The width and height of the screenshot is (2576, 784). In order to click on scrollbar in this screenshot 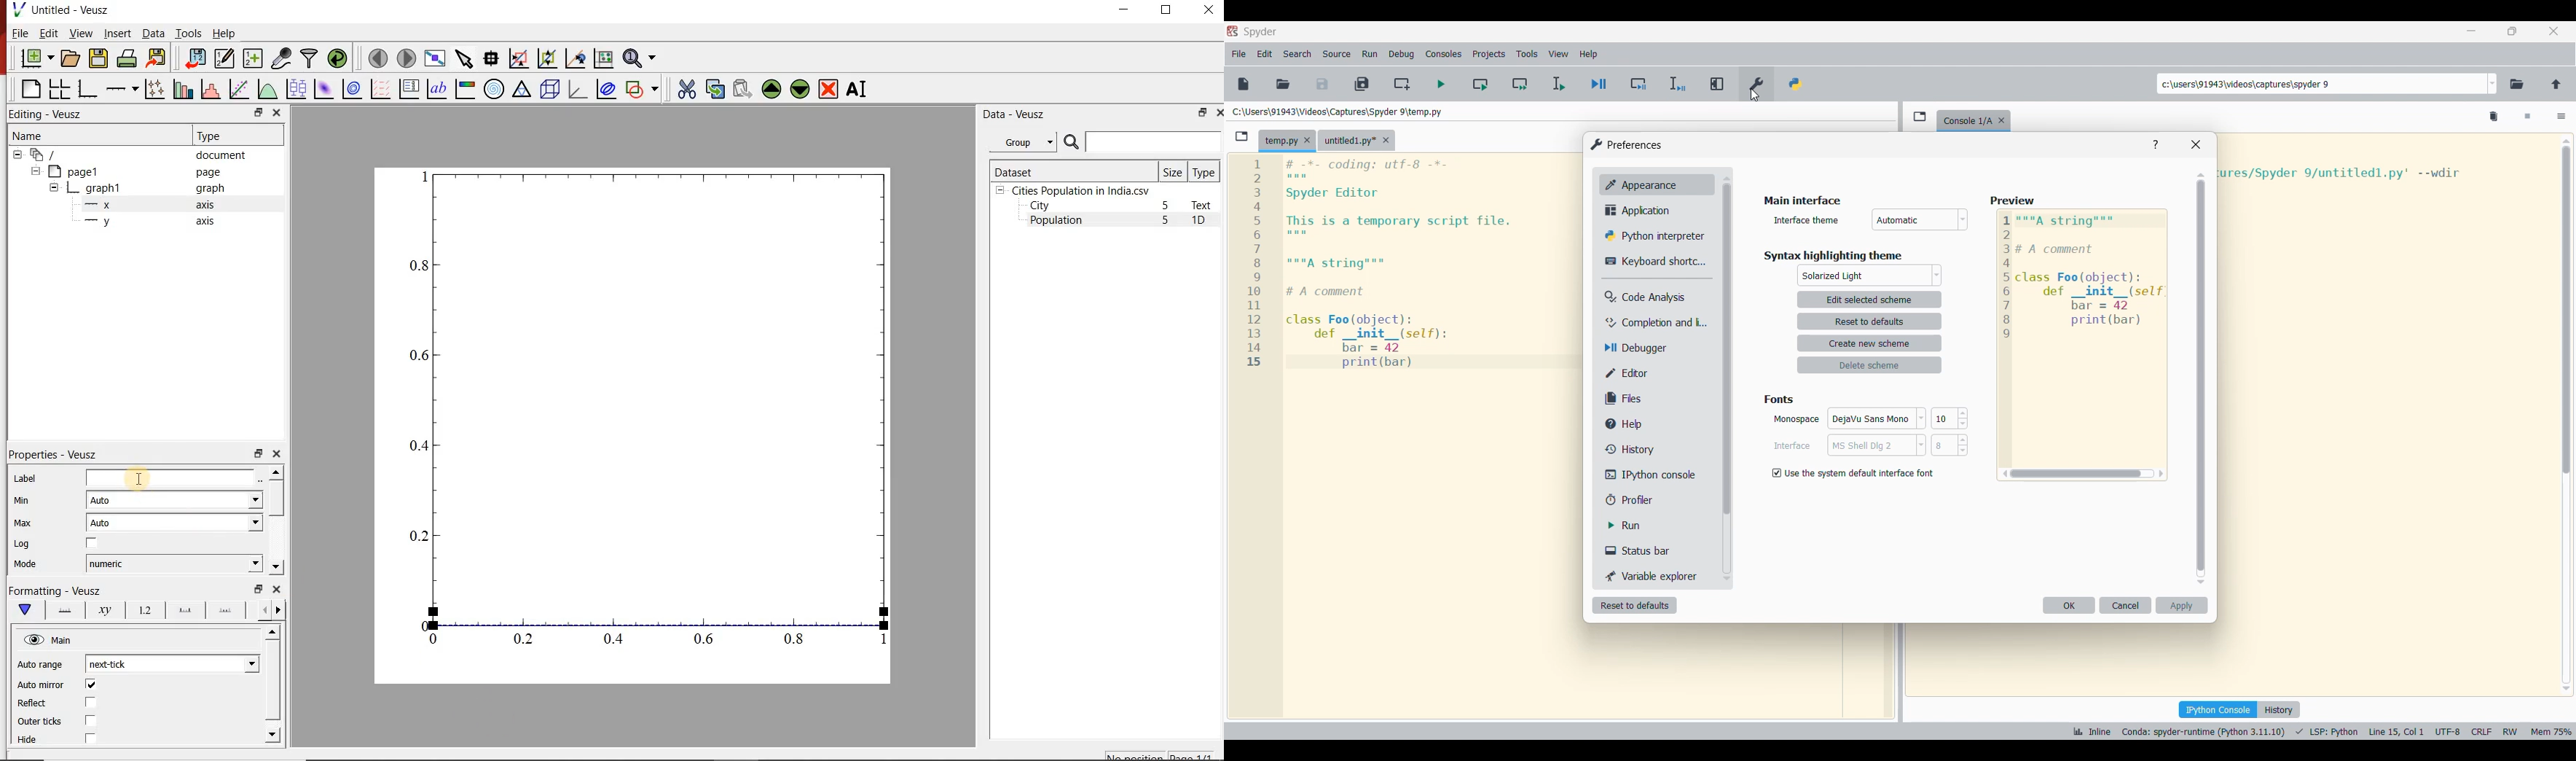, I will do `click(276, 520)`.